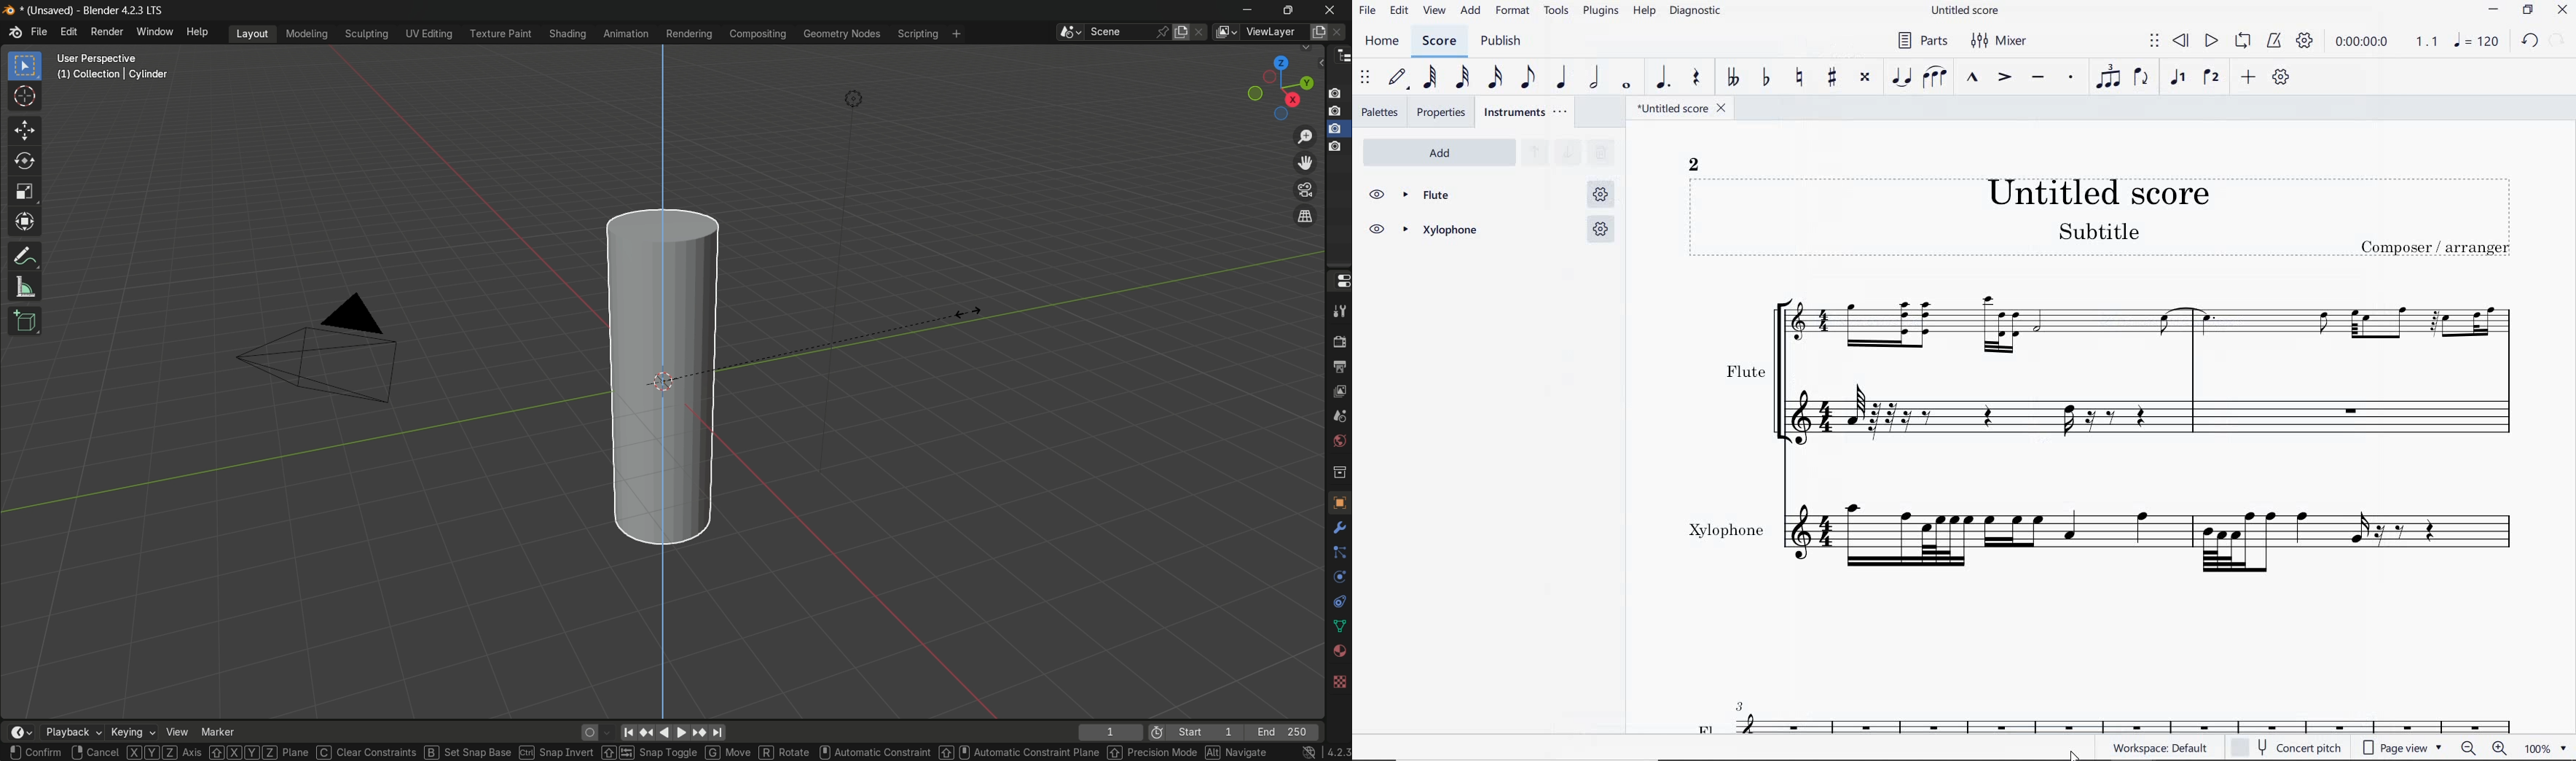 This screenshot has height=784, width=2576. I want to click on 32ND NOTE, so click(1461, 76).